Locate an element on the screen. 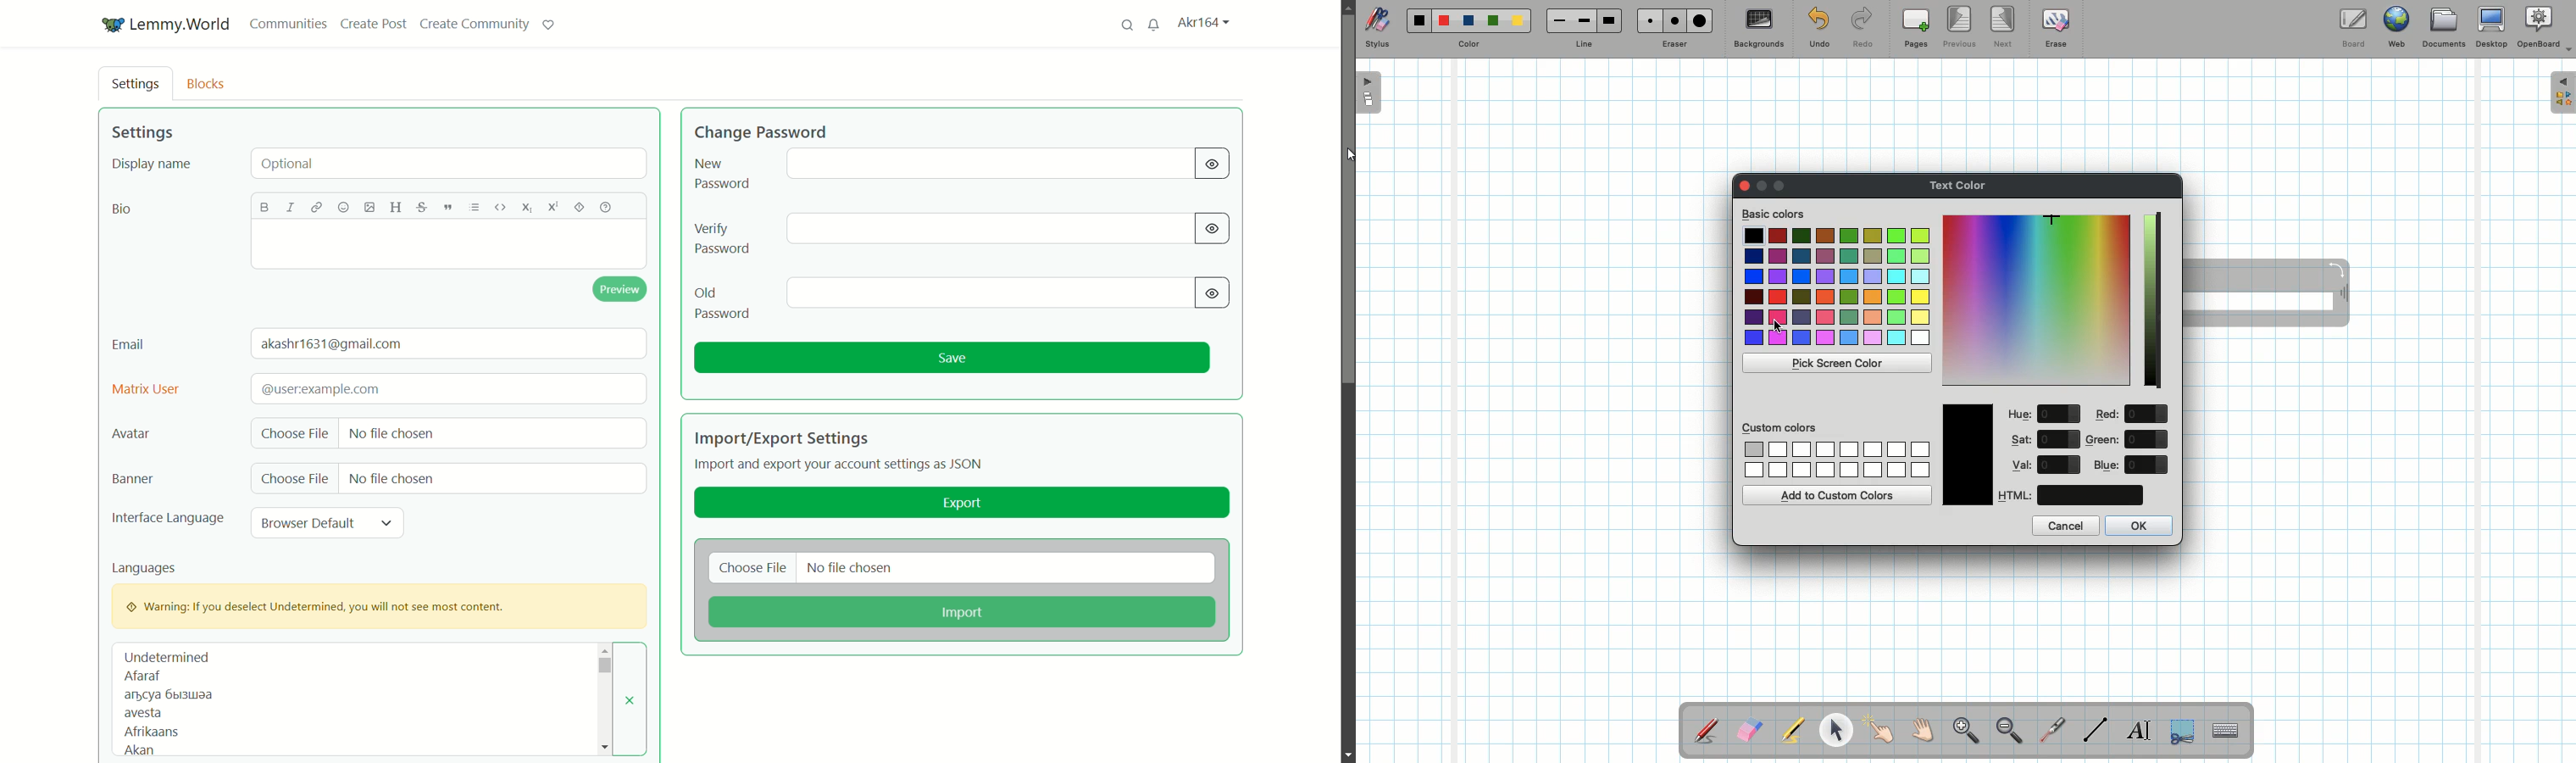 This screenshot has height=784, width=2576. old password bar is located at coordinates (991, 292).